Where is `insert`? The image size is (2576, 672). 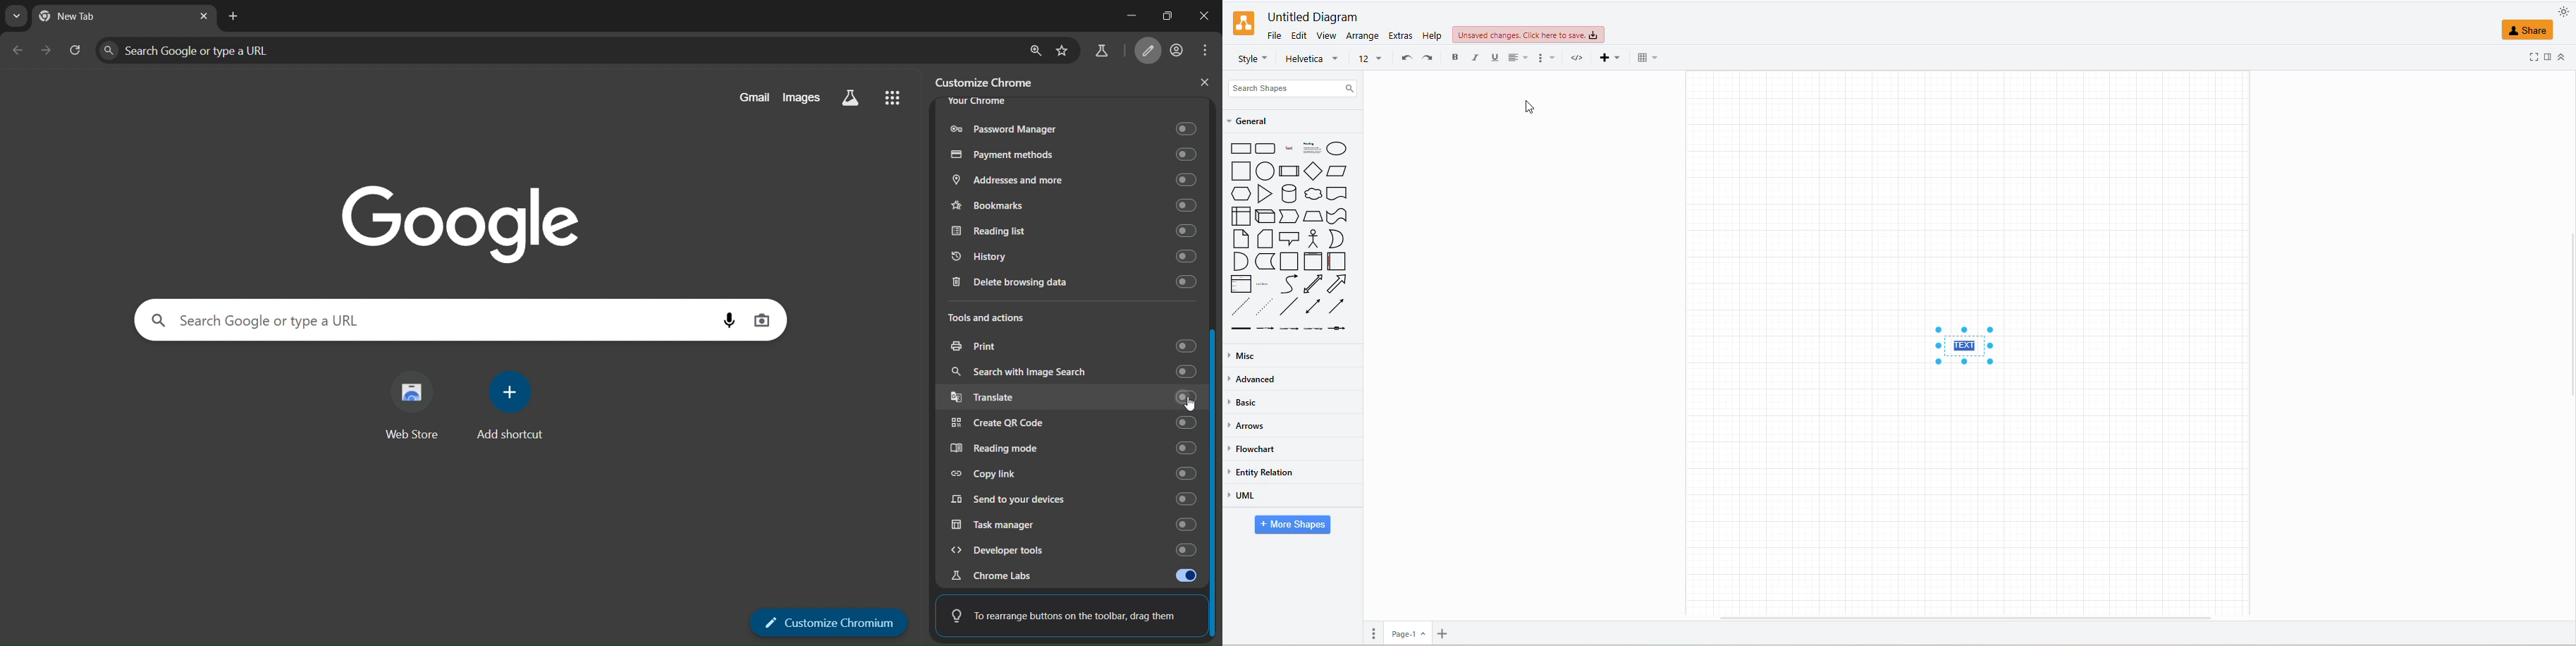
insert is located at coordinates (1606, 56).